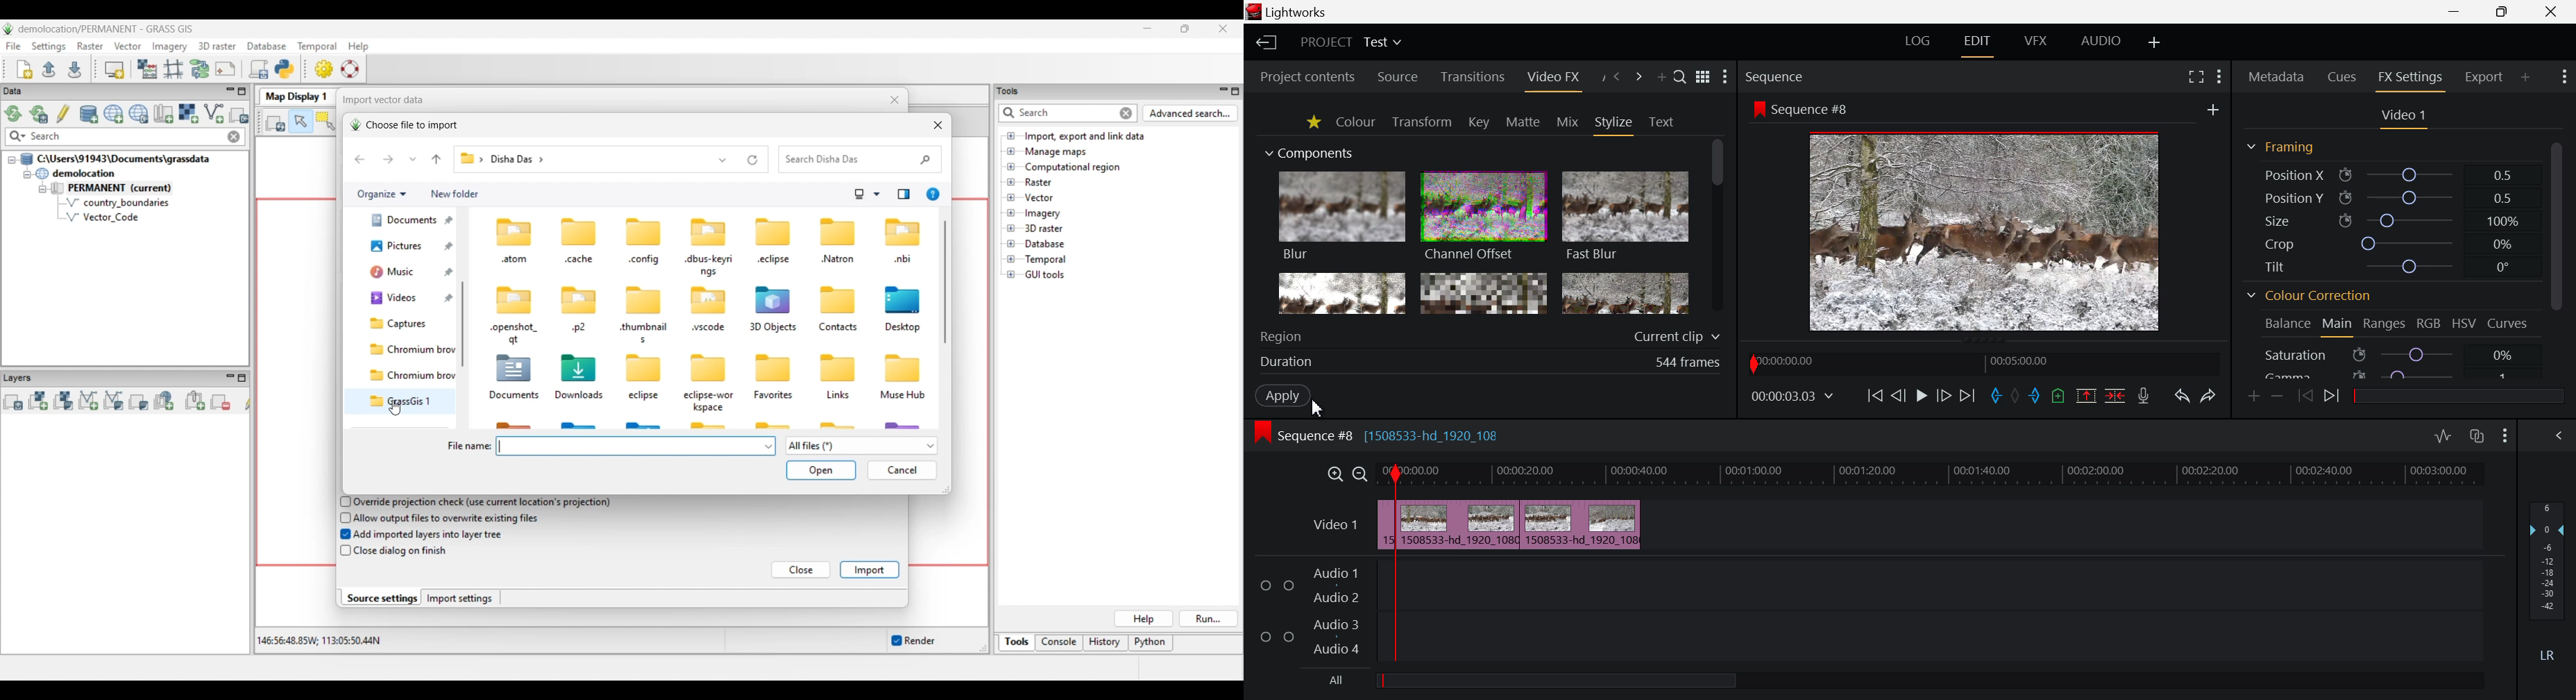 The image size is (2576, 700). Describe the element at coordinates (1967, 397) in the screenshot. I see `To End` at that location.